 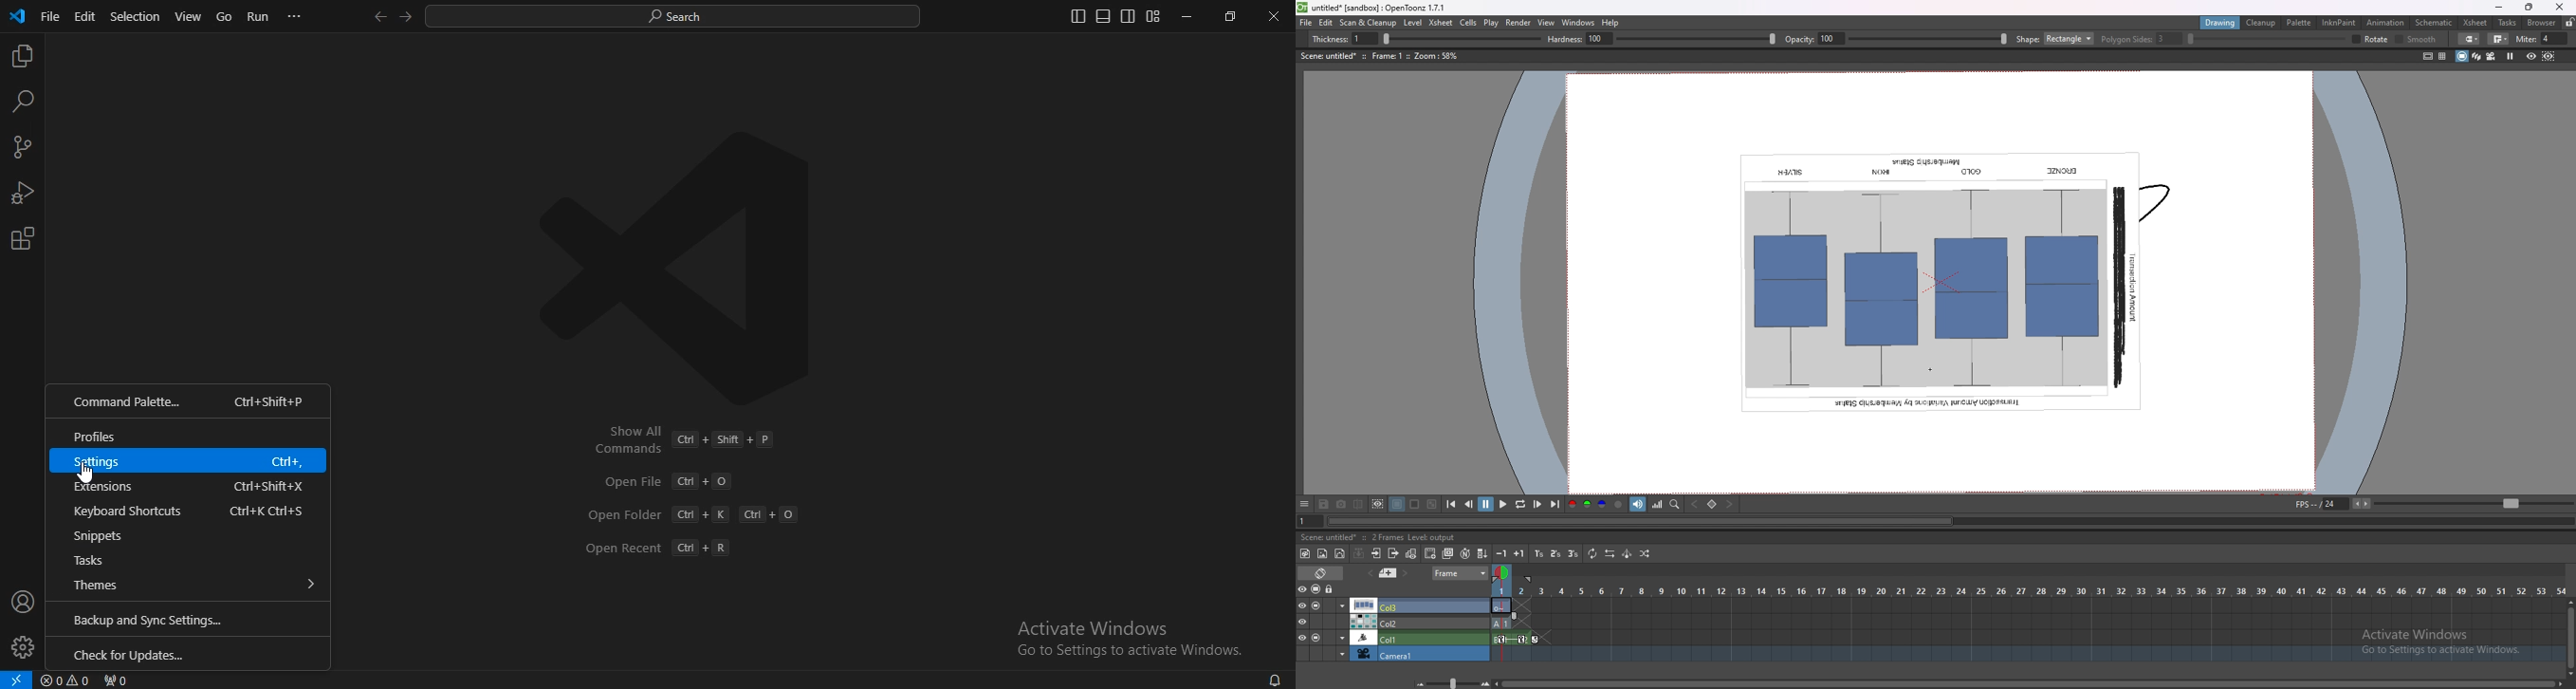 I want to click on go forward, so click(x=405, y=15).